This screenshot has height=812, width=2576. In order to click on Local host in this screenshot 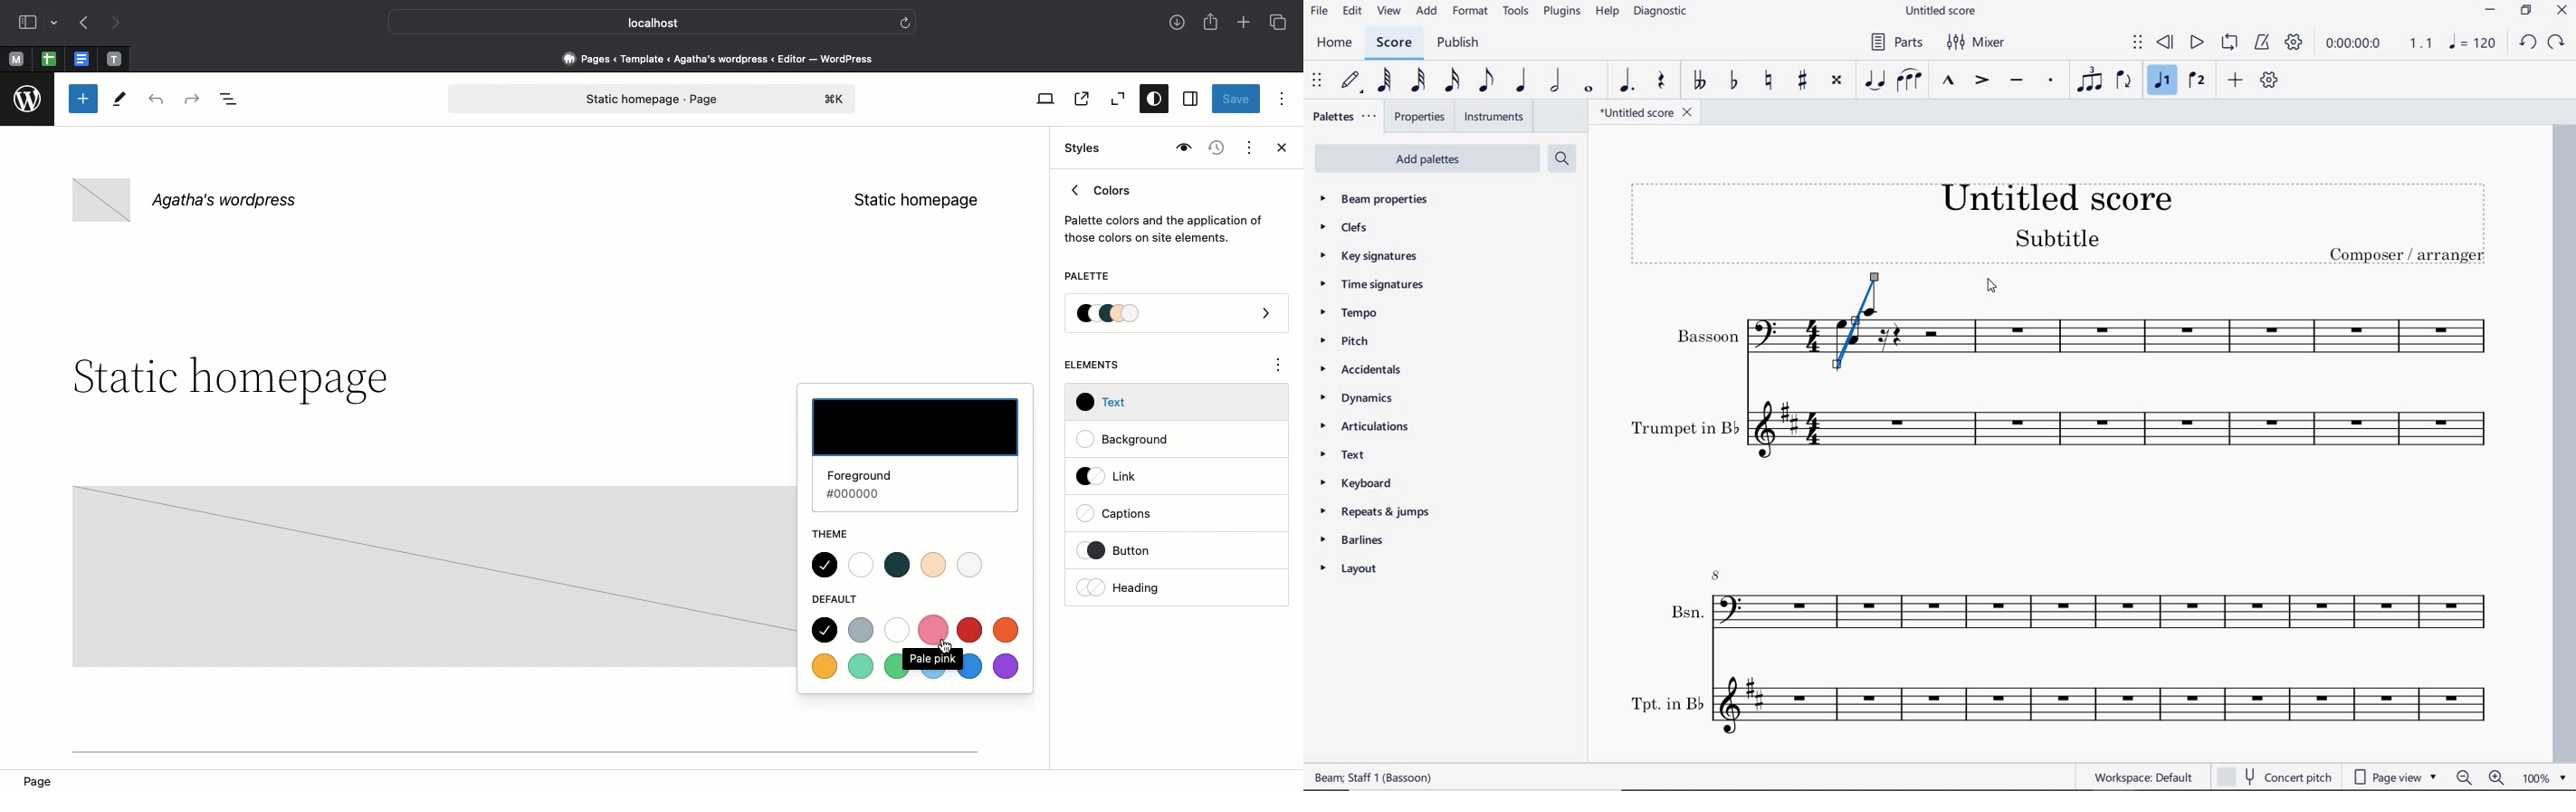, I will do `click(639, 22)`.